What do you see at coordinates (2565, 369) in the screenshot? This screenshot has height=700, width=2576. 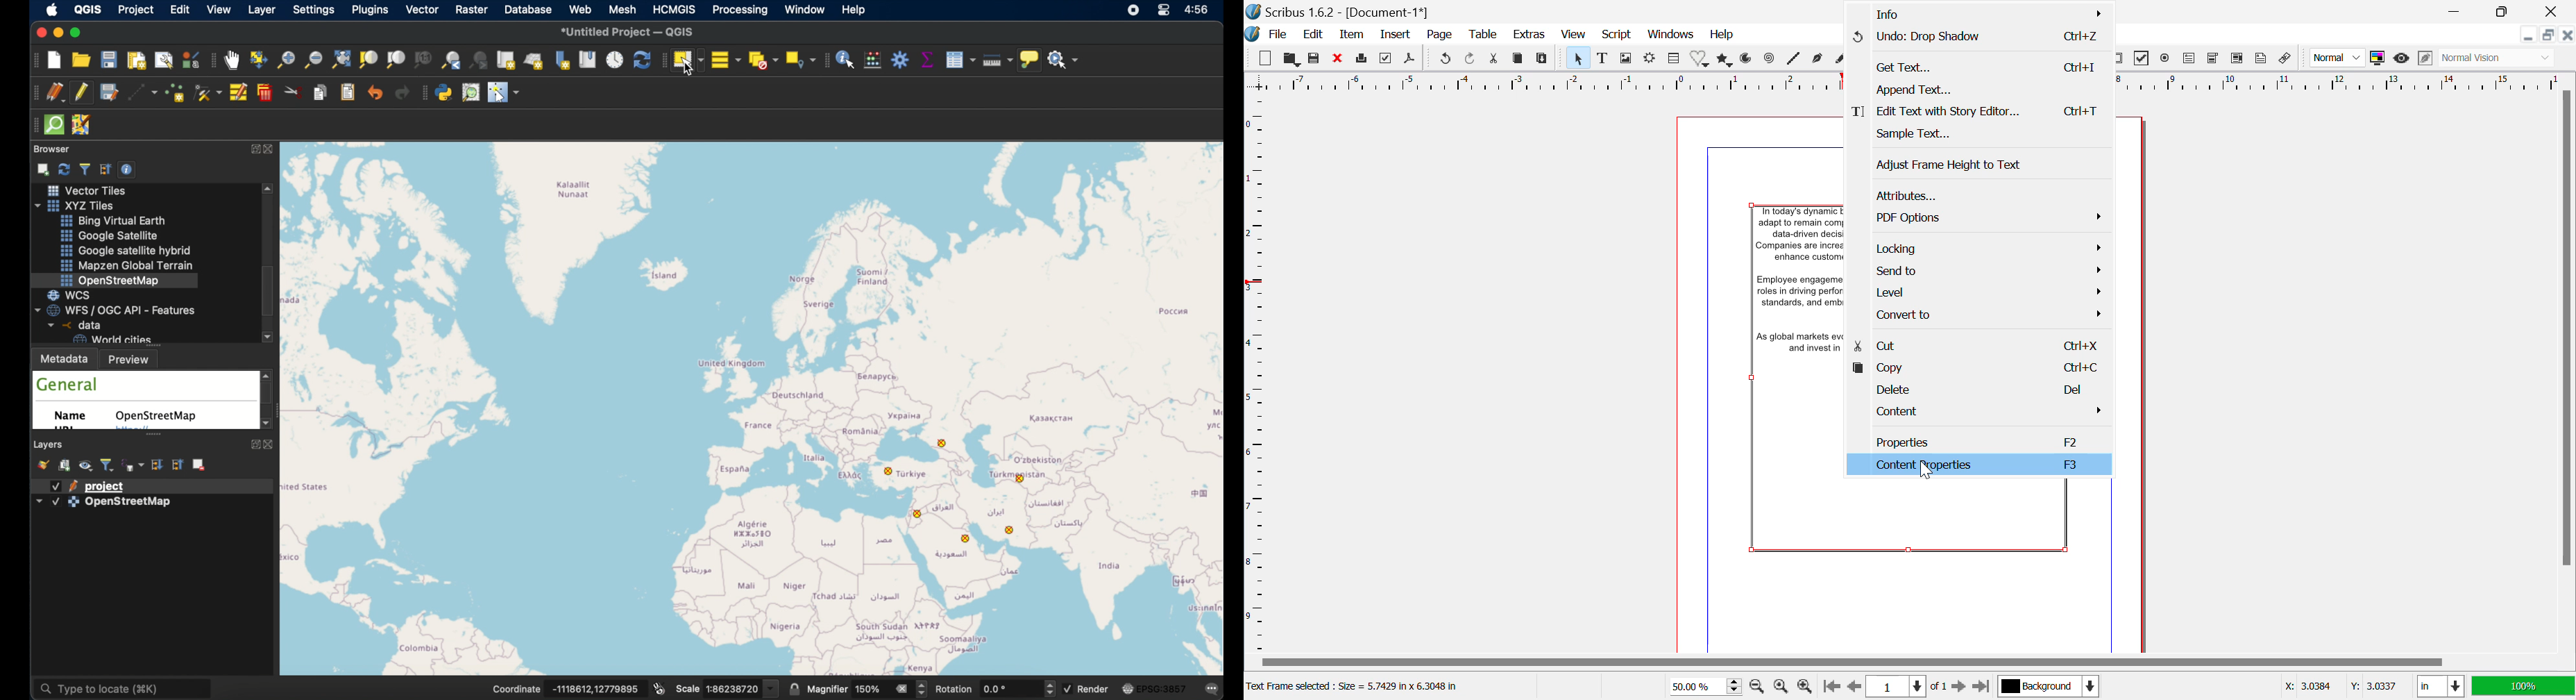 I see `Scroll Bar` at bounding box center [2565, 369].